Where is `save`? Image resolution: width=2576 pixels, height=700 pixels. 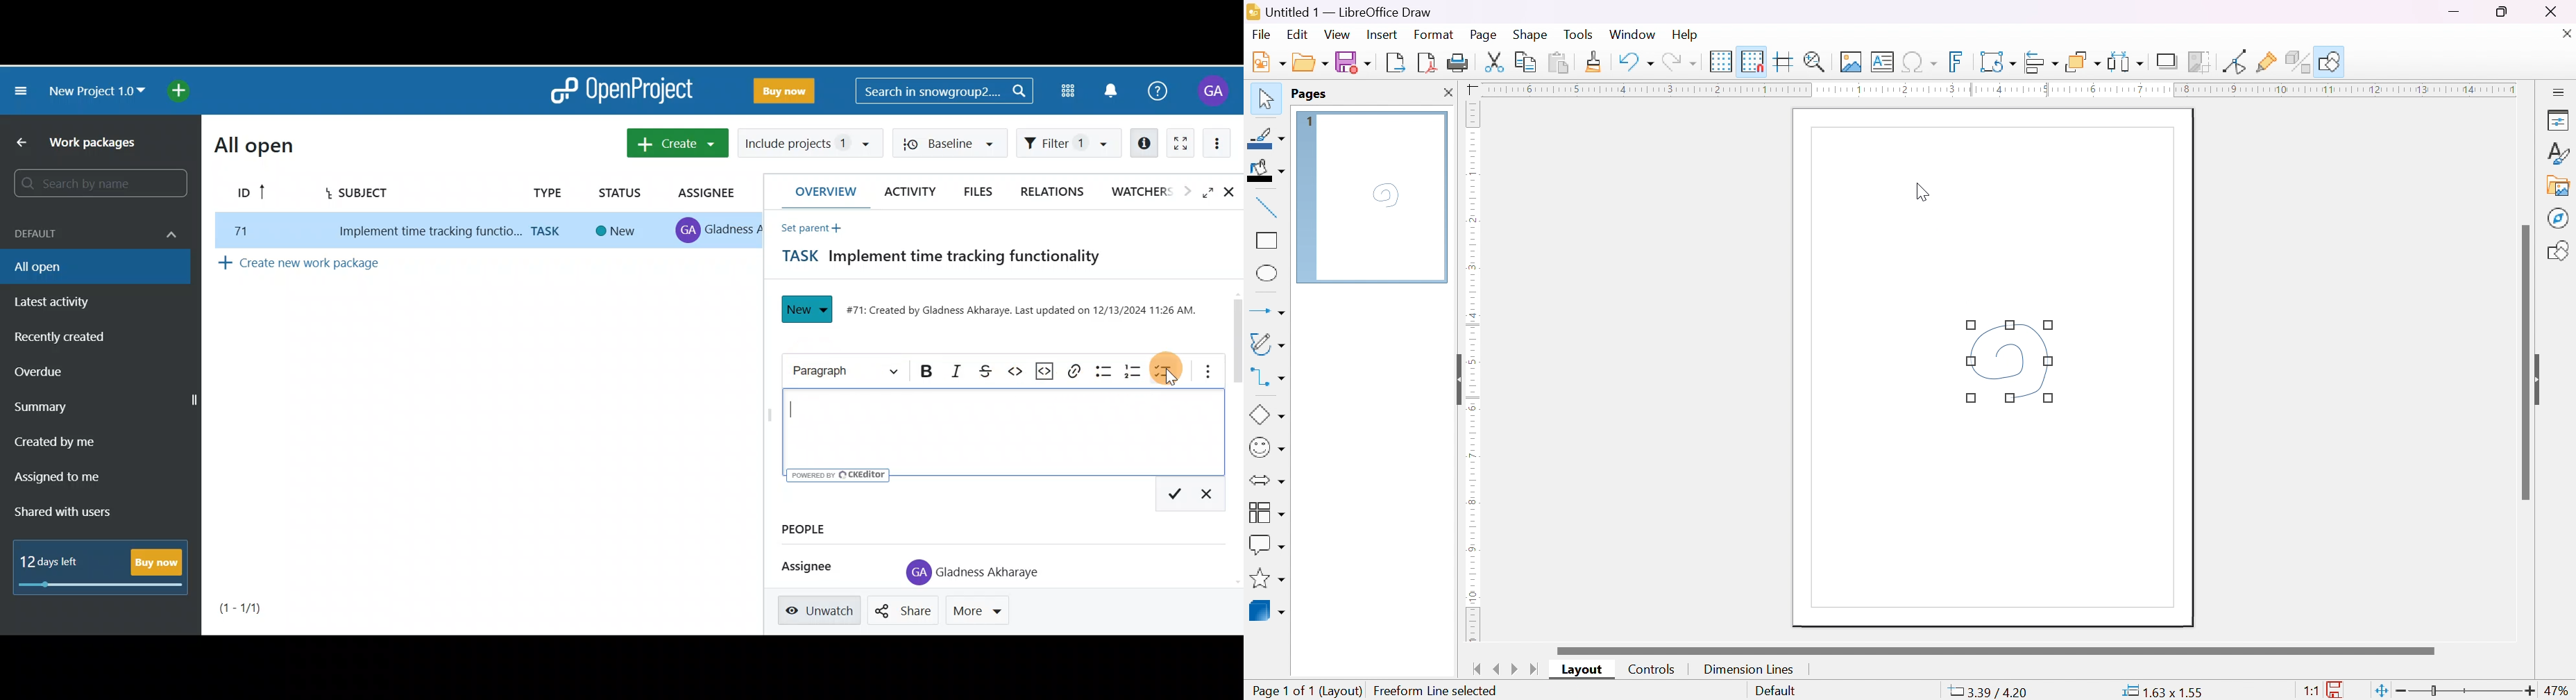
save is located at coordinates (1355, 62).